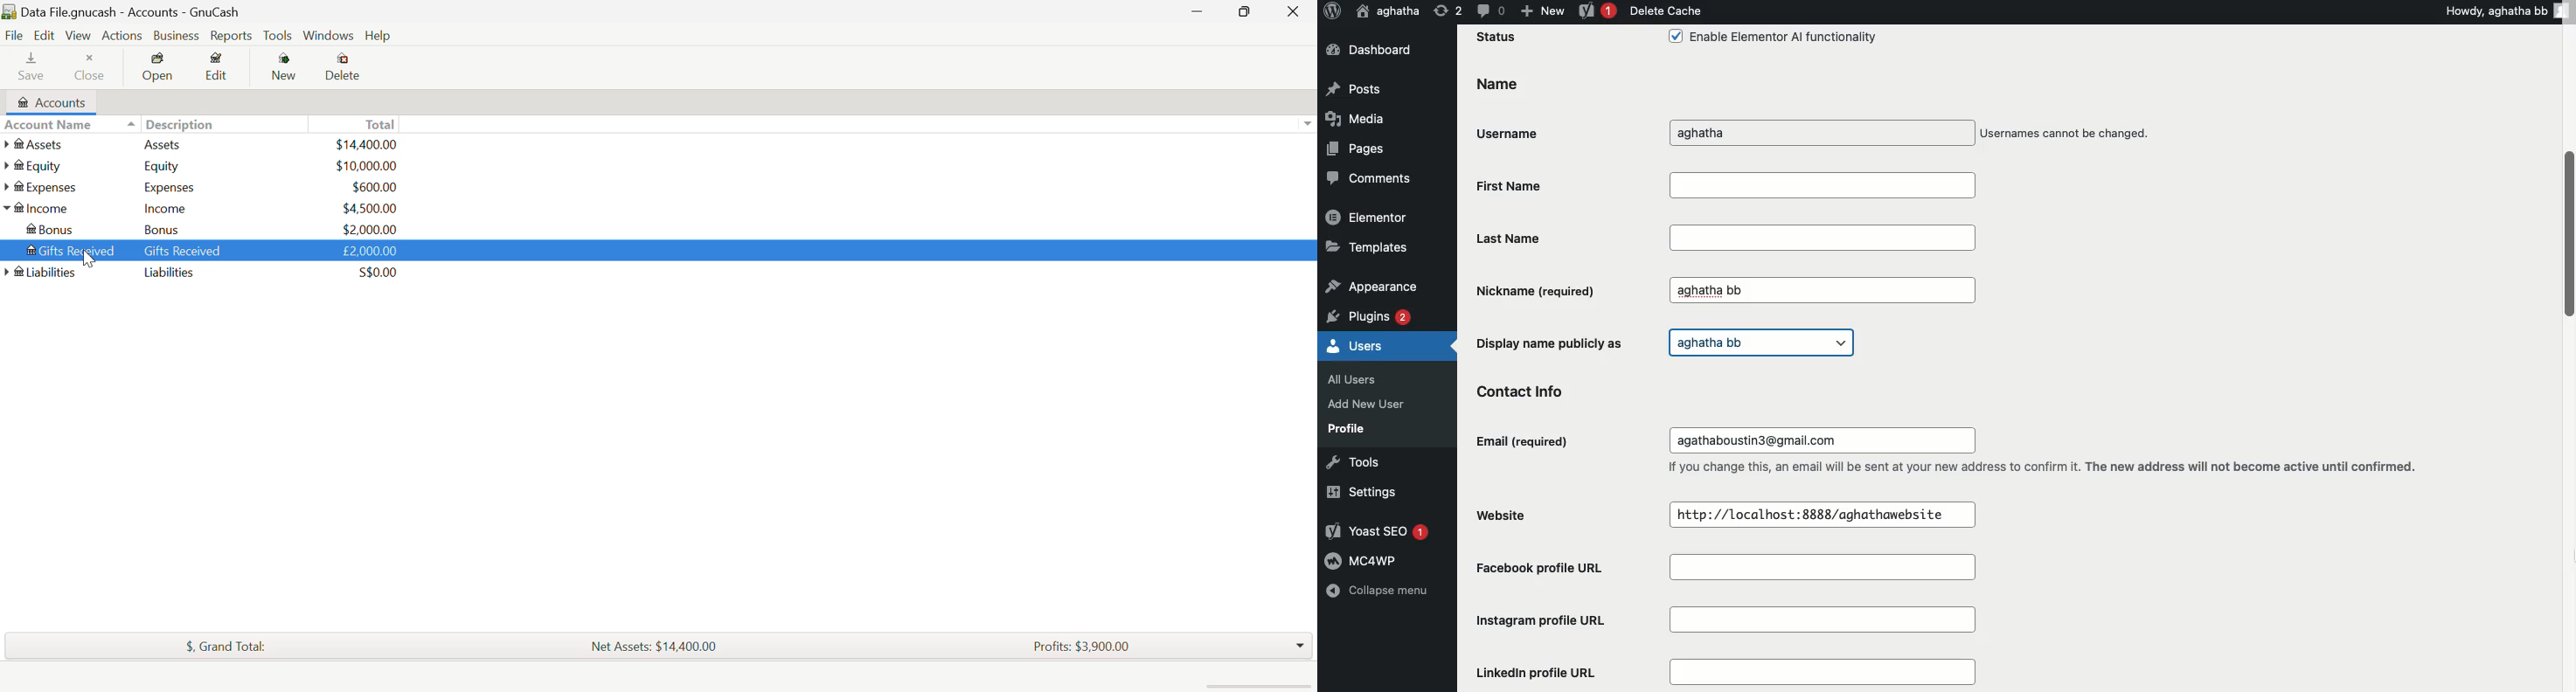 Image resolution: width=2576 pixels, height=700 pixels. I want to click on Gifts Received, so click(67, 249).